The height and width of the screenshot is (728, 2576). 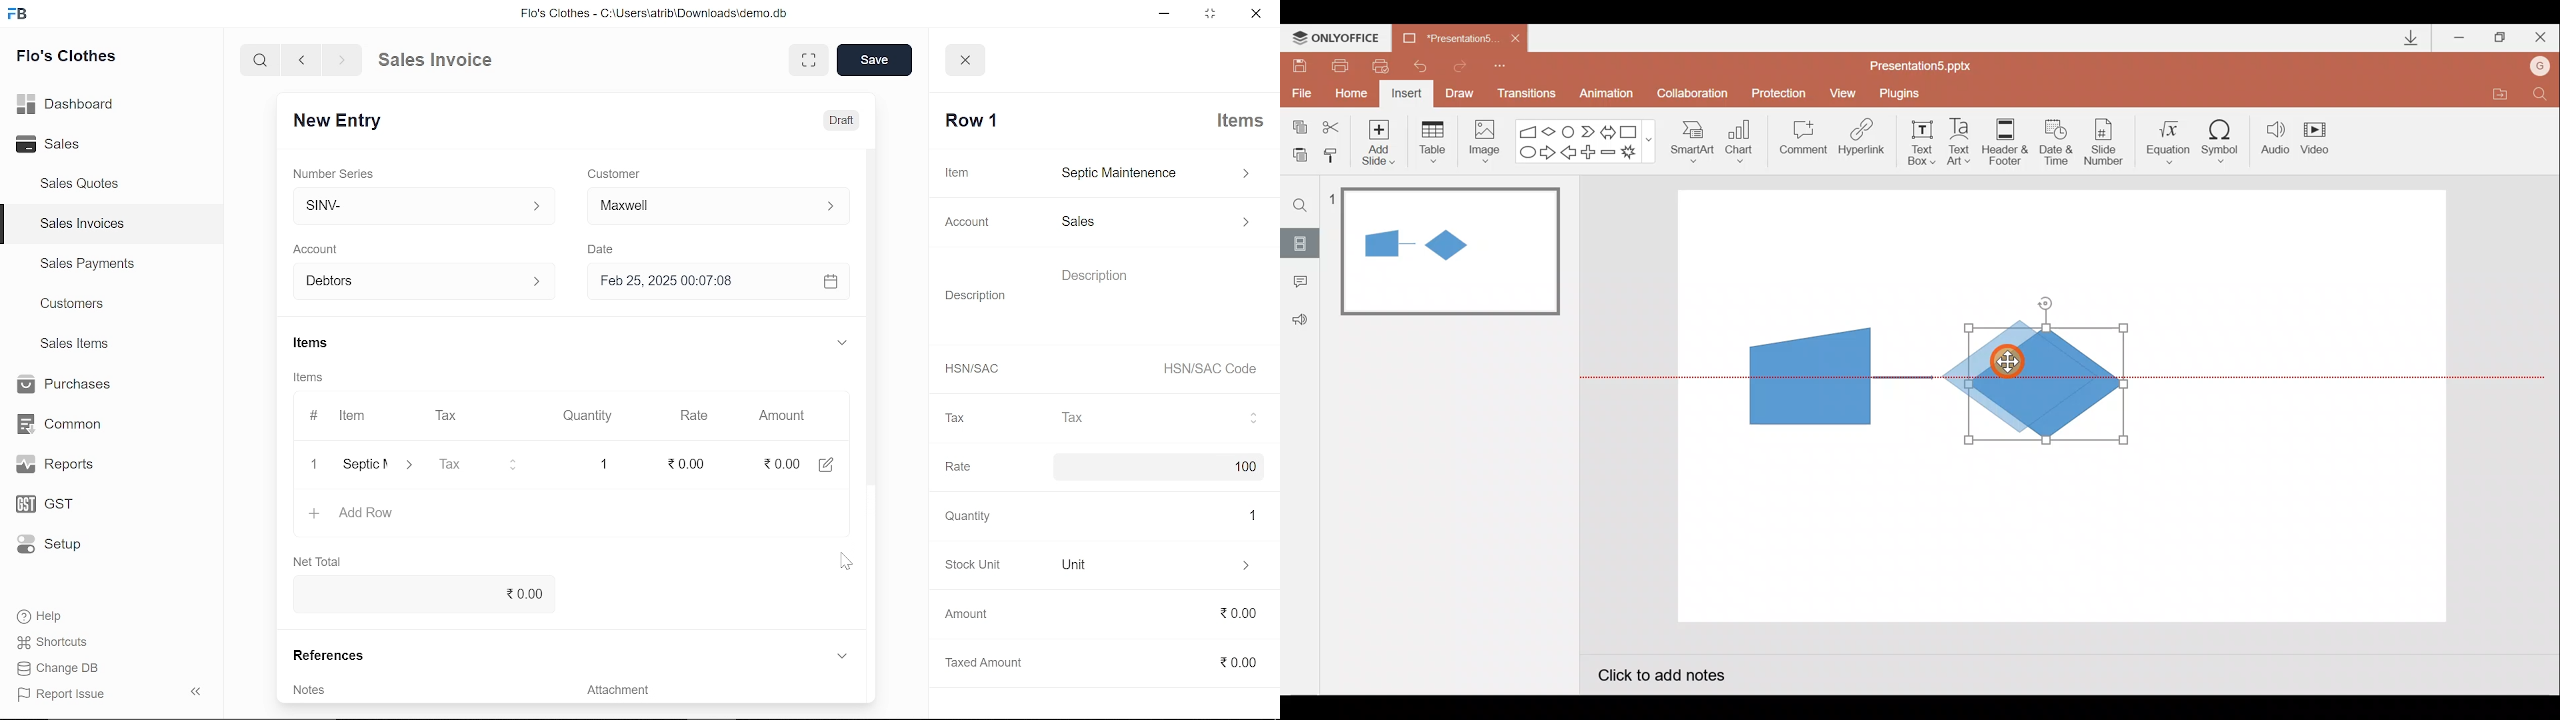 I want to click on Taxed Amount, so click(x=978, y=659).